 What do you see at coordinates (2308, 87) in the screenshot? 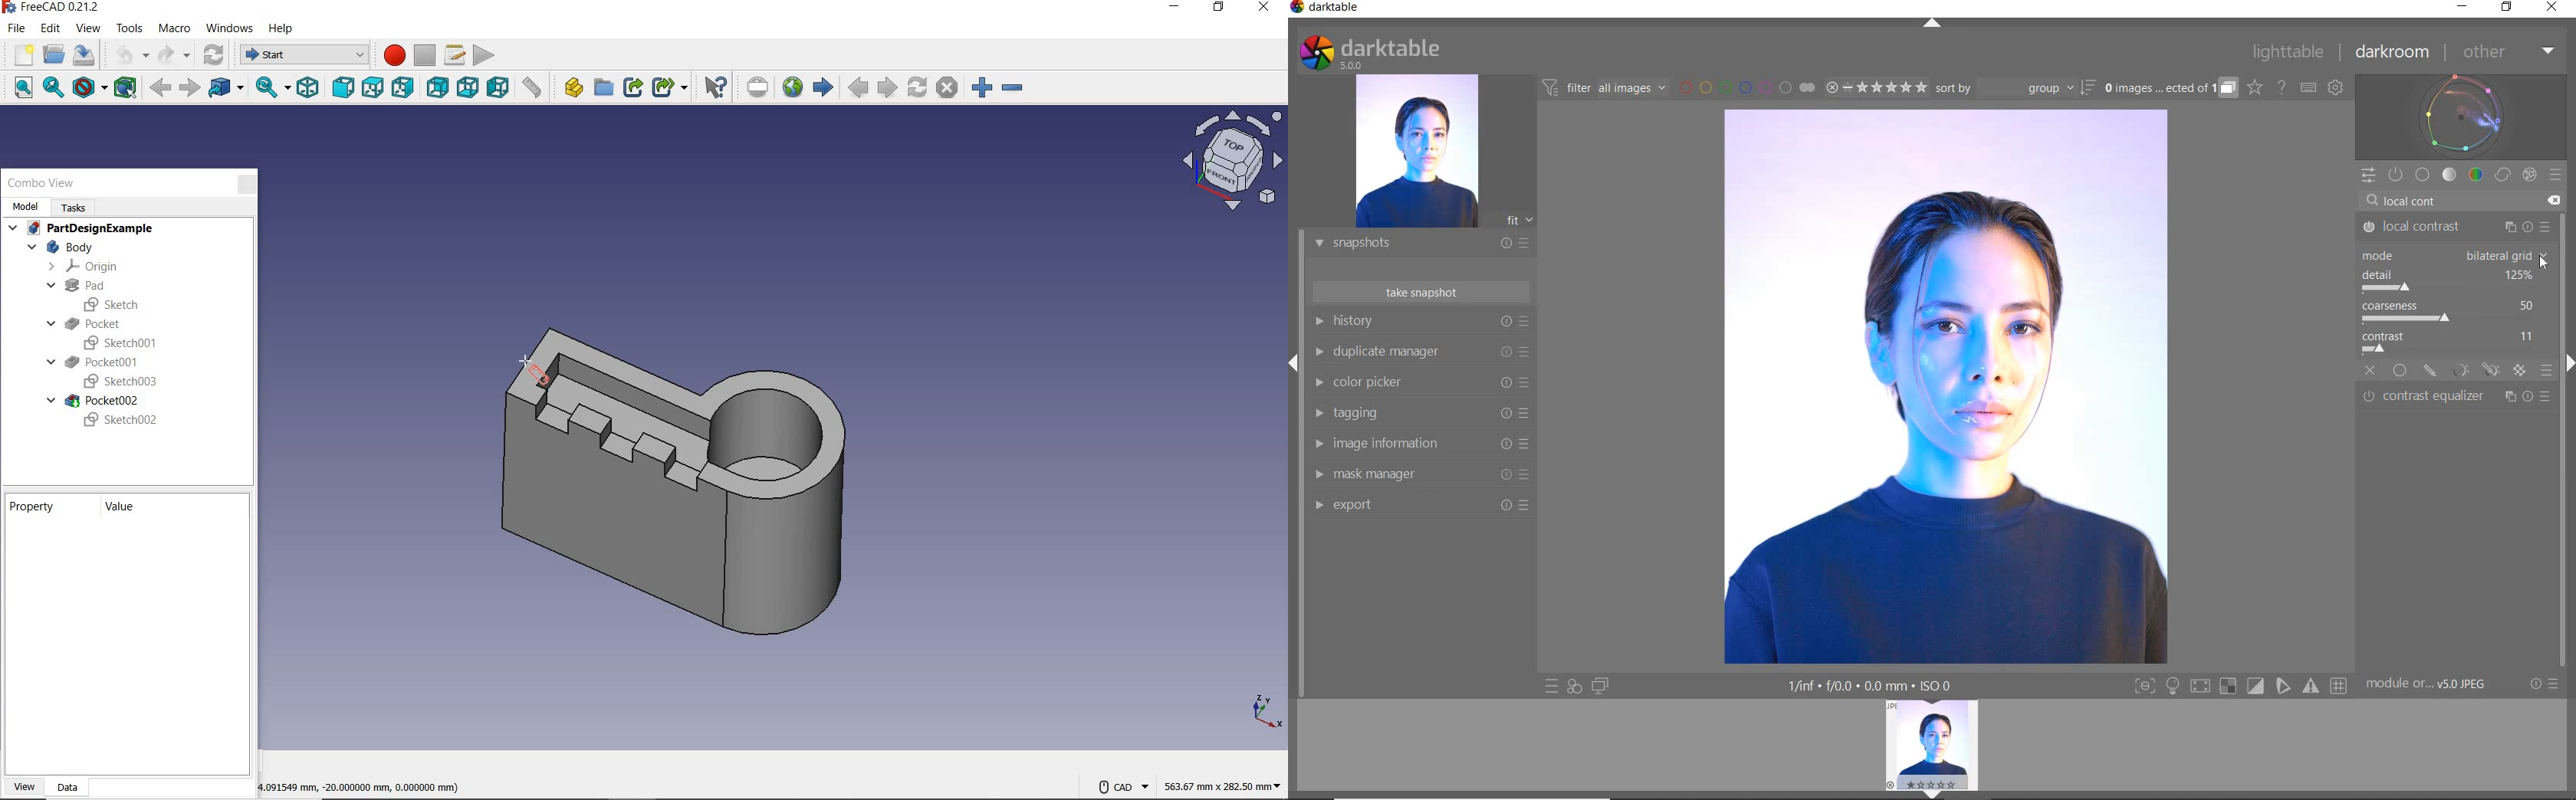
I see `SET KEYBOARD SHORTCUTS` at bounding box center [2308, 87].